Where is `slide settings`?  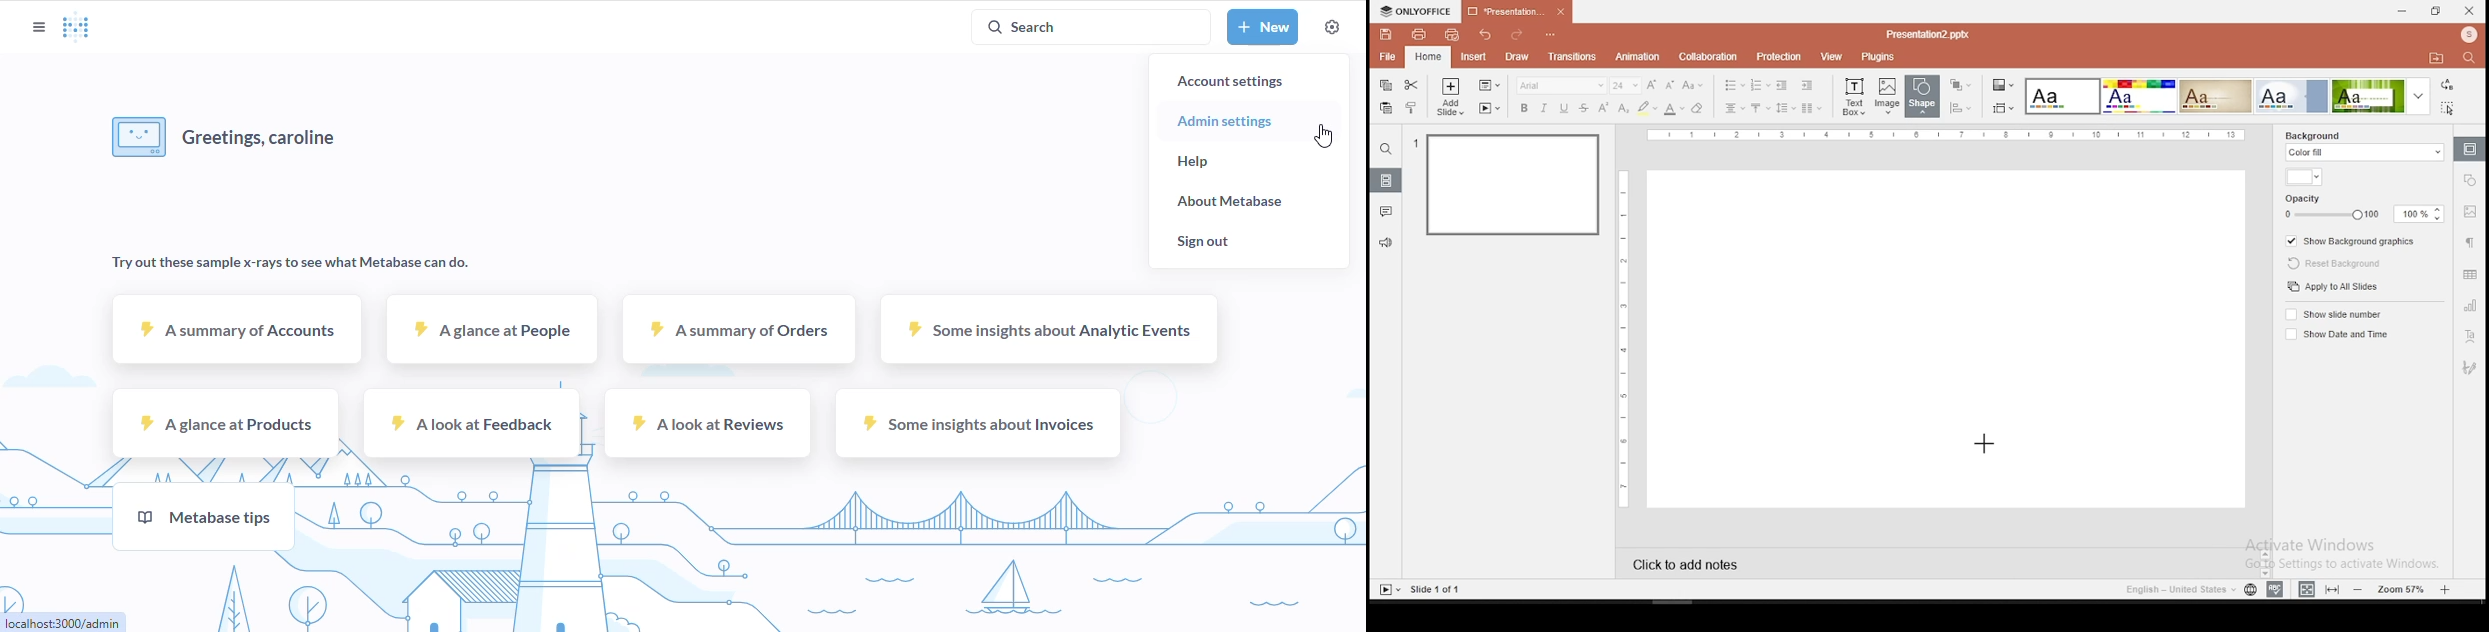
slide settings is located at coordinates (2468, 149).